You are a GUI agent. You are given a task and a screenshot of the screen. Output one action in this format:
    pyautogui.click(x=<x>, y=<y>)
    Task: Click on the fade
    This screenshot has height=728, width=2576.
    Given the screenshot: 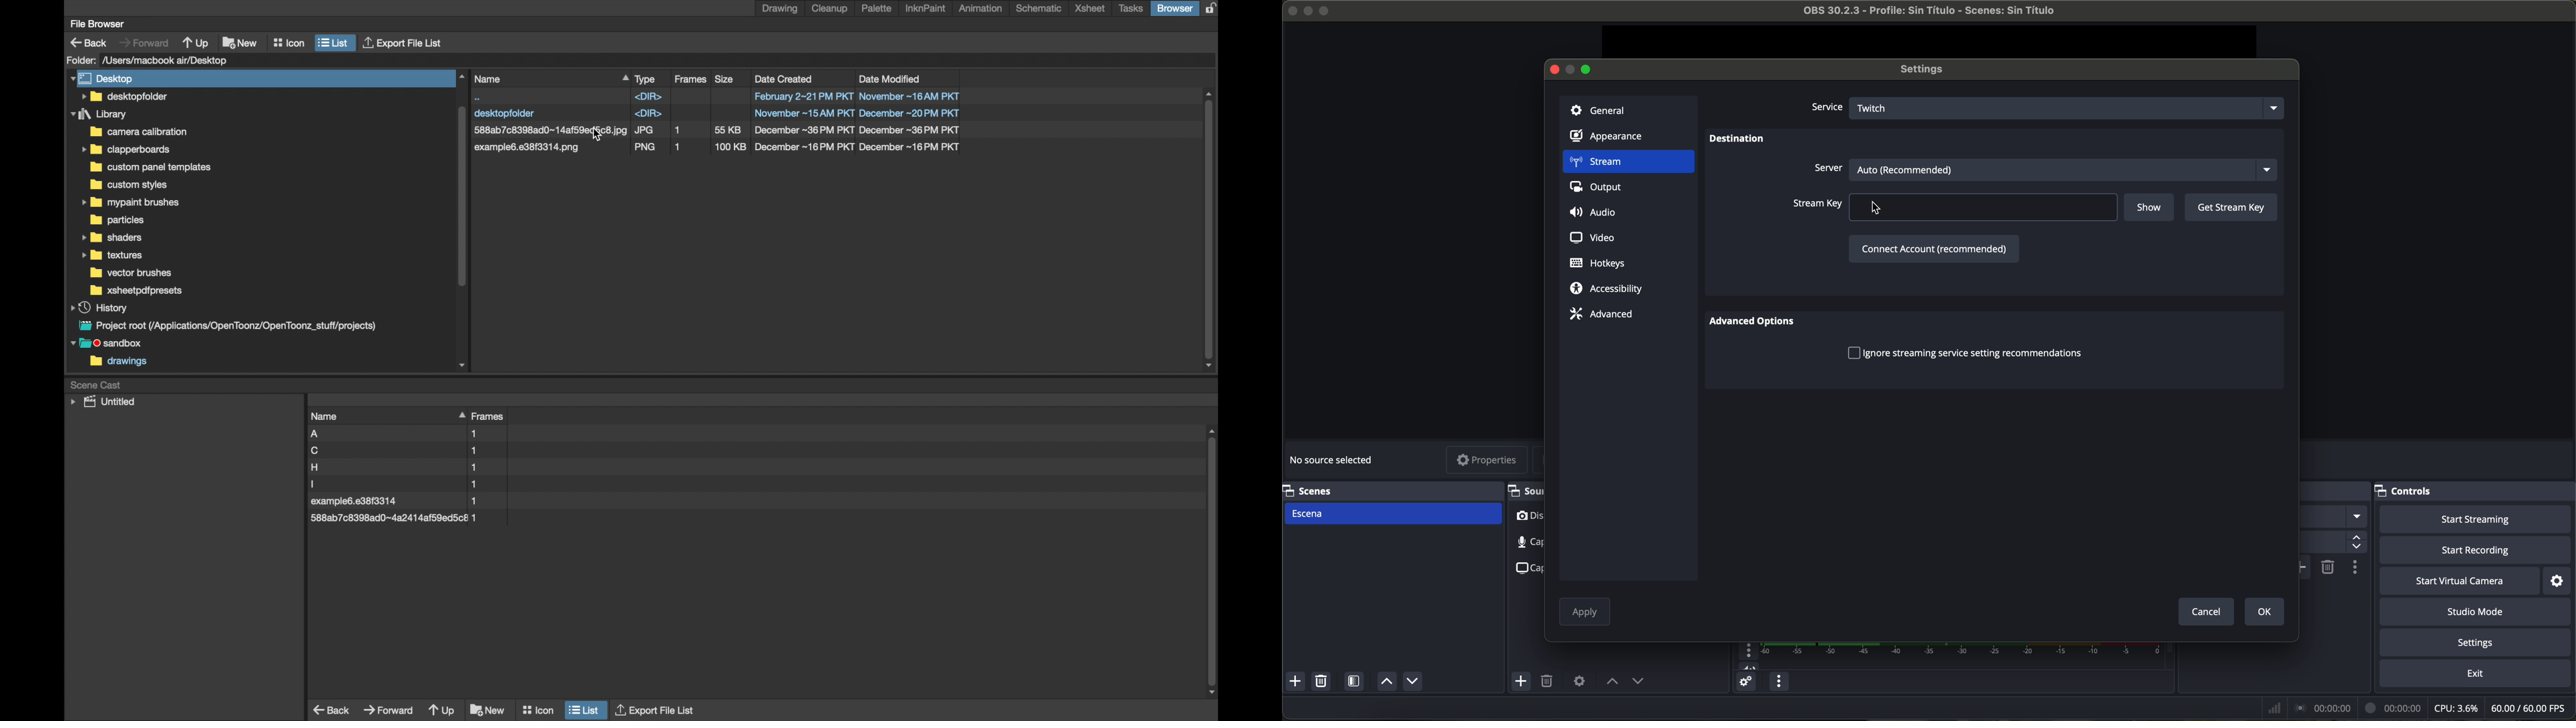 What is the action you would take?
    pyautogui.click(x=2334, y=517)
    